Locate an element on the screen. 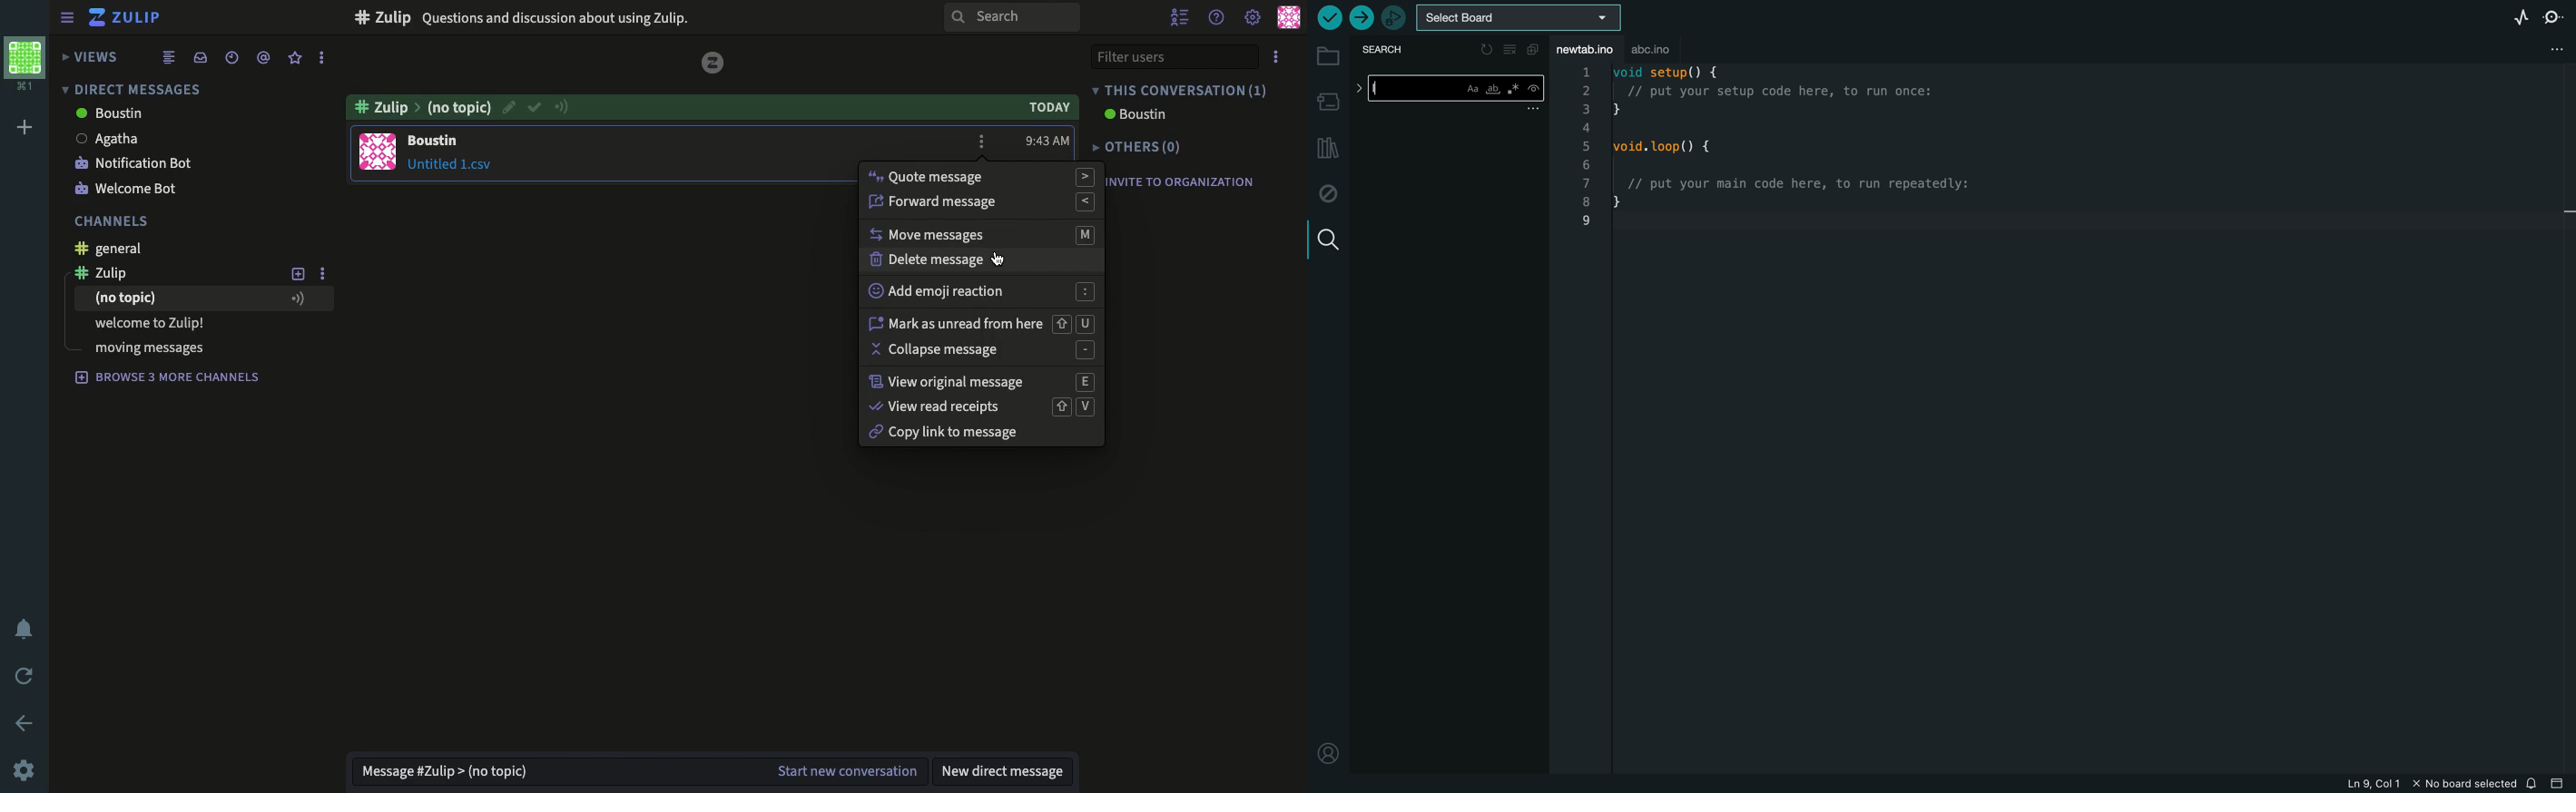 Image resolution: width=2576 pixels, height=812 pixels. time is located at coordinates (1047, 142).